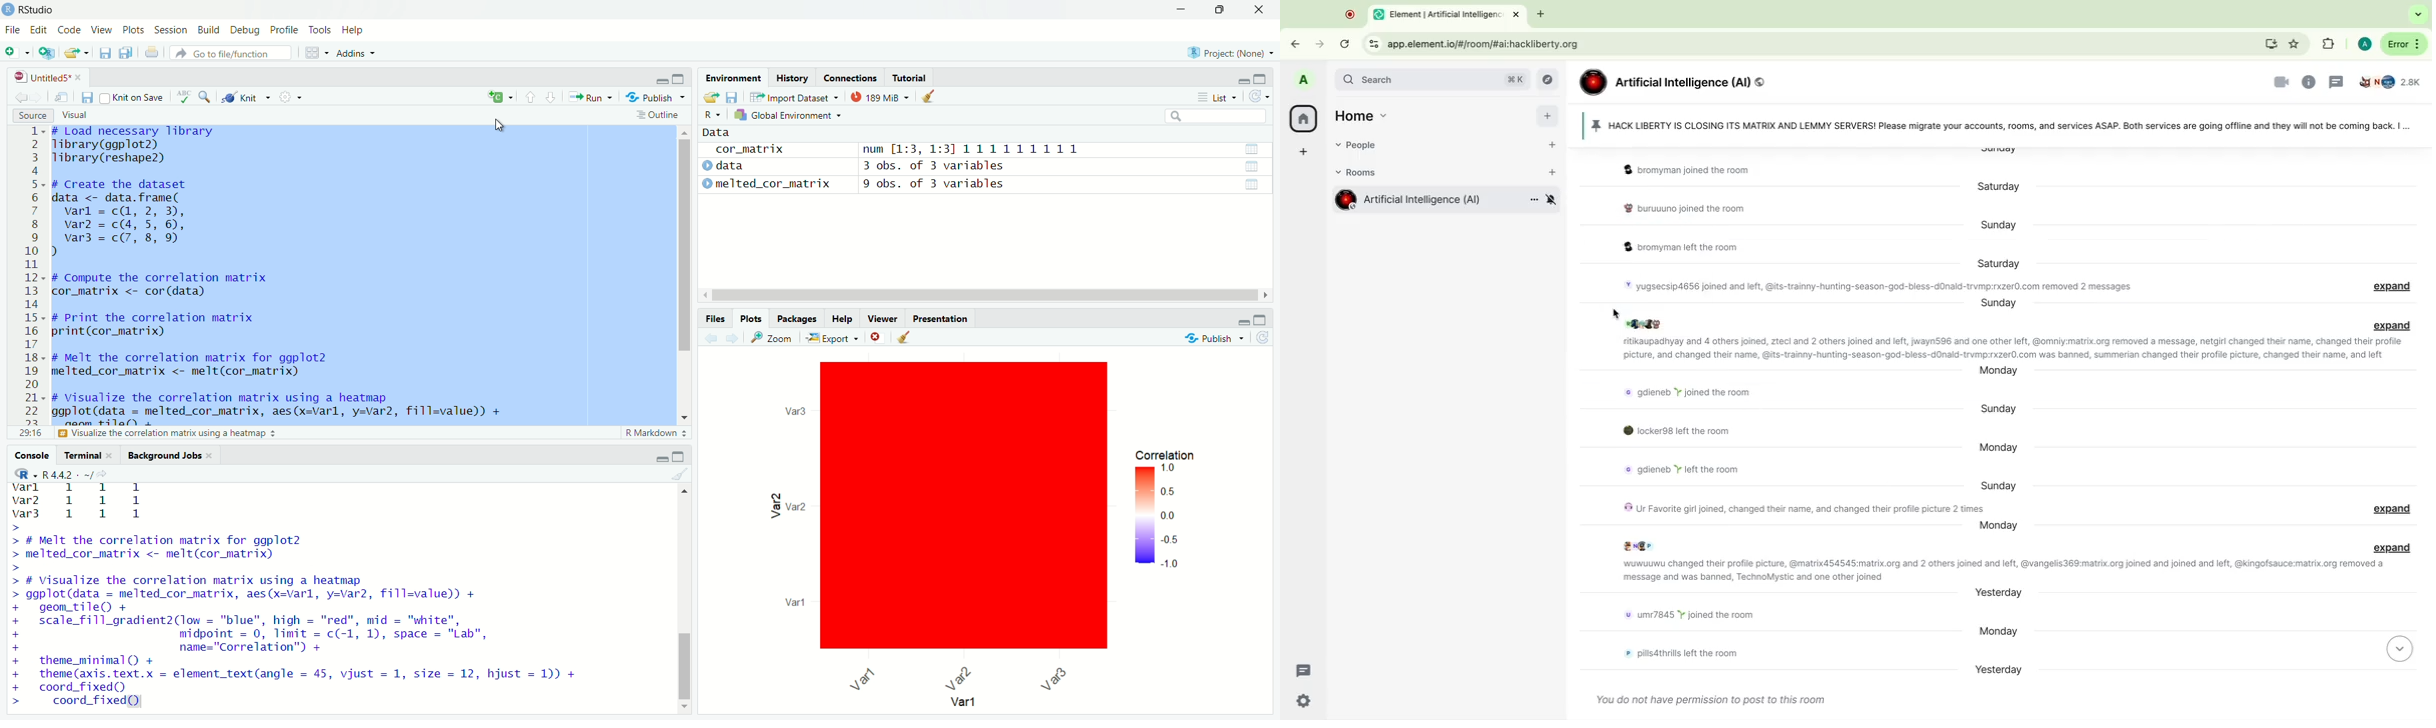 The height and width of the screenshot is (728, 2436). What do you see at coordinates (1796, 508) in the screenshot?
I see `Message` at bounding box center [1796, 508].